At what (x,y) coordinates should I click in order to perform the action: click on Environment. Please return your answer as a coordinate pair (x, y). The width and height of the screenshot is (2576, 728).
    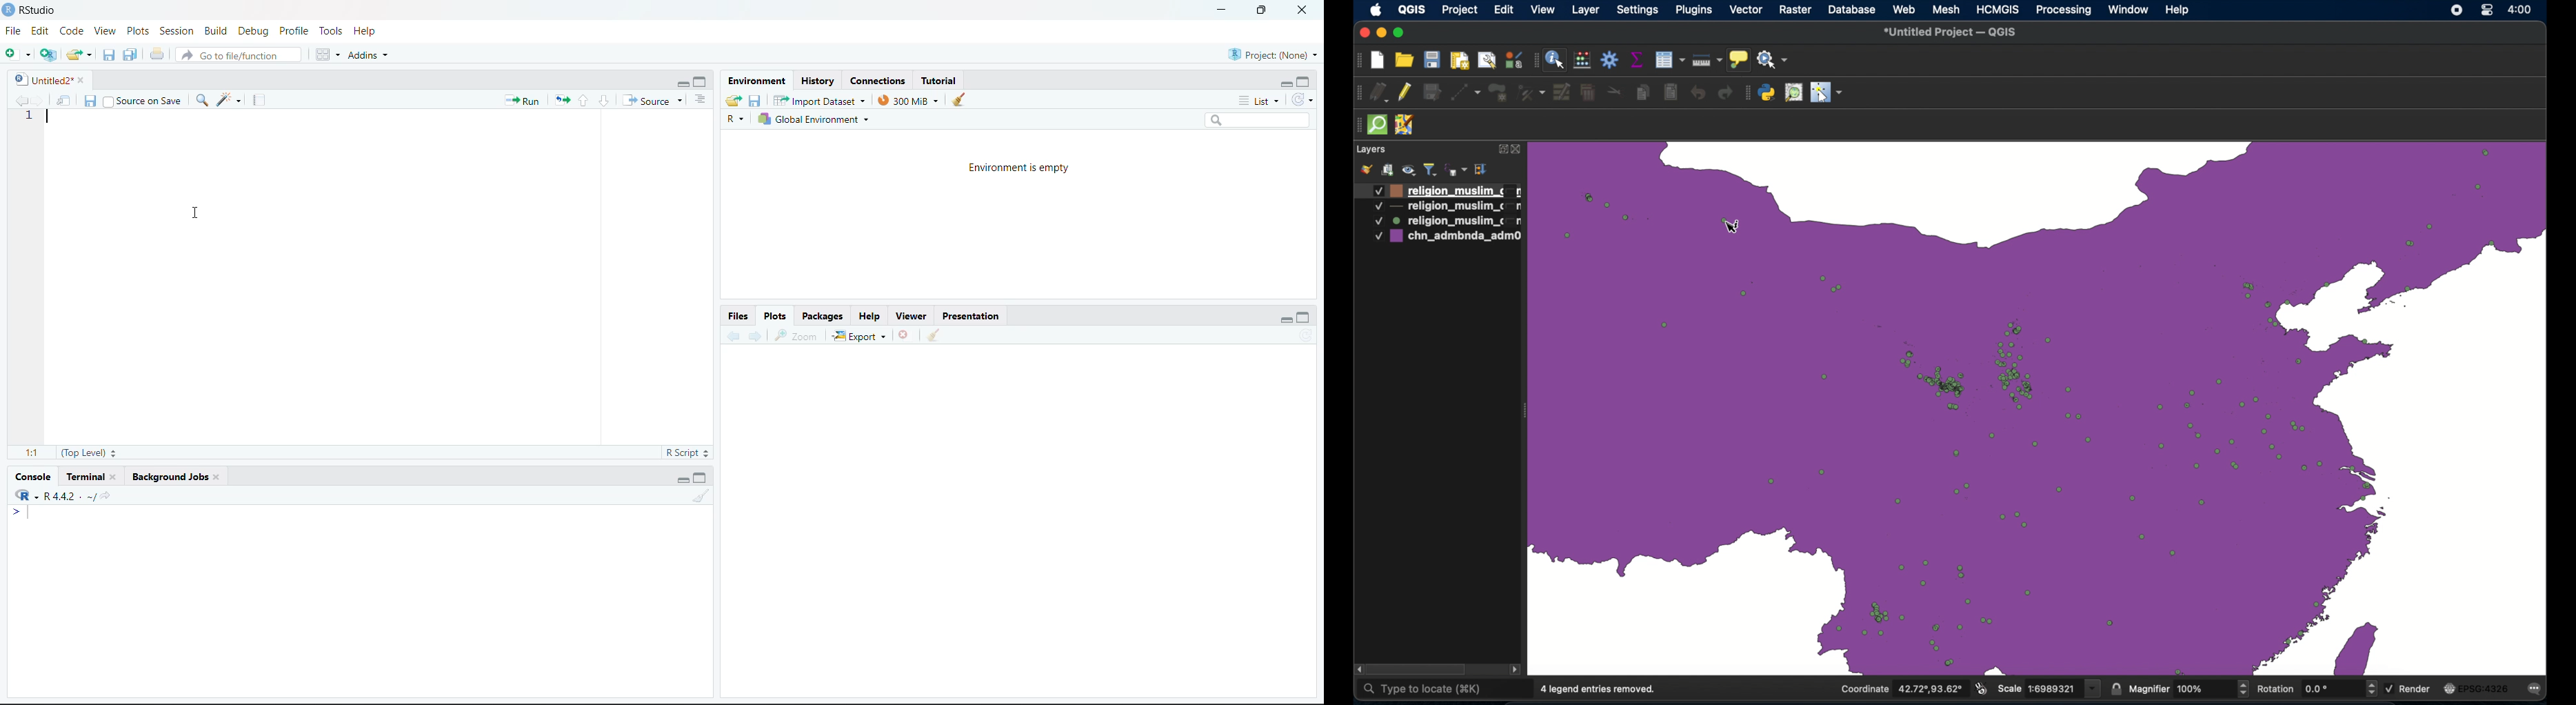
    Looking at the image, I should click on (755, 82).